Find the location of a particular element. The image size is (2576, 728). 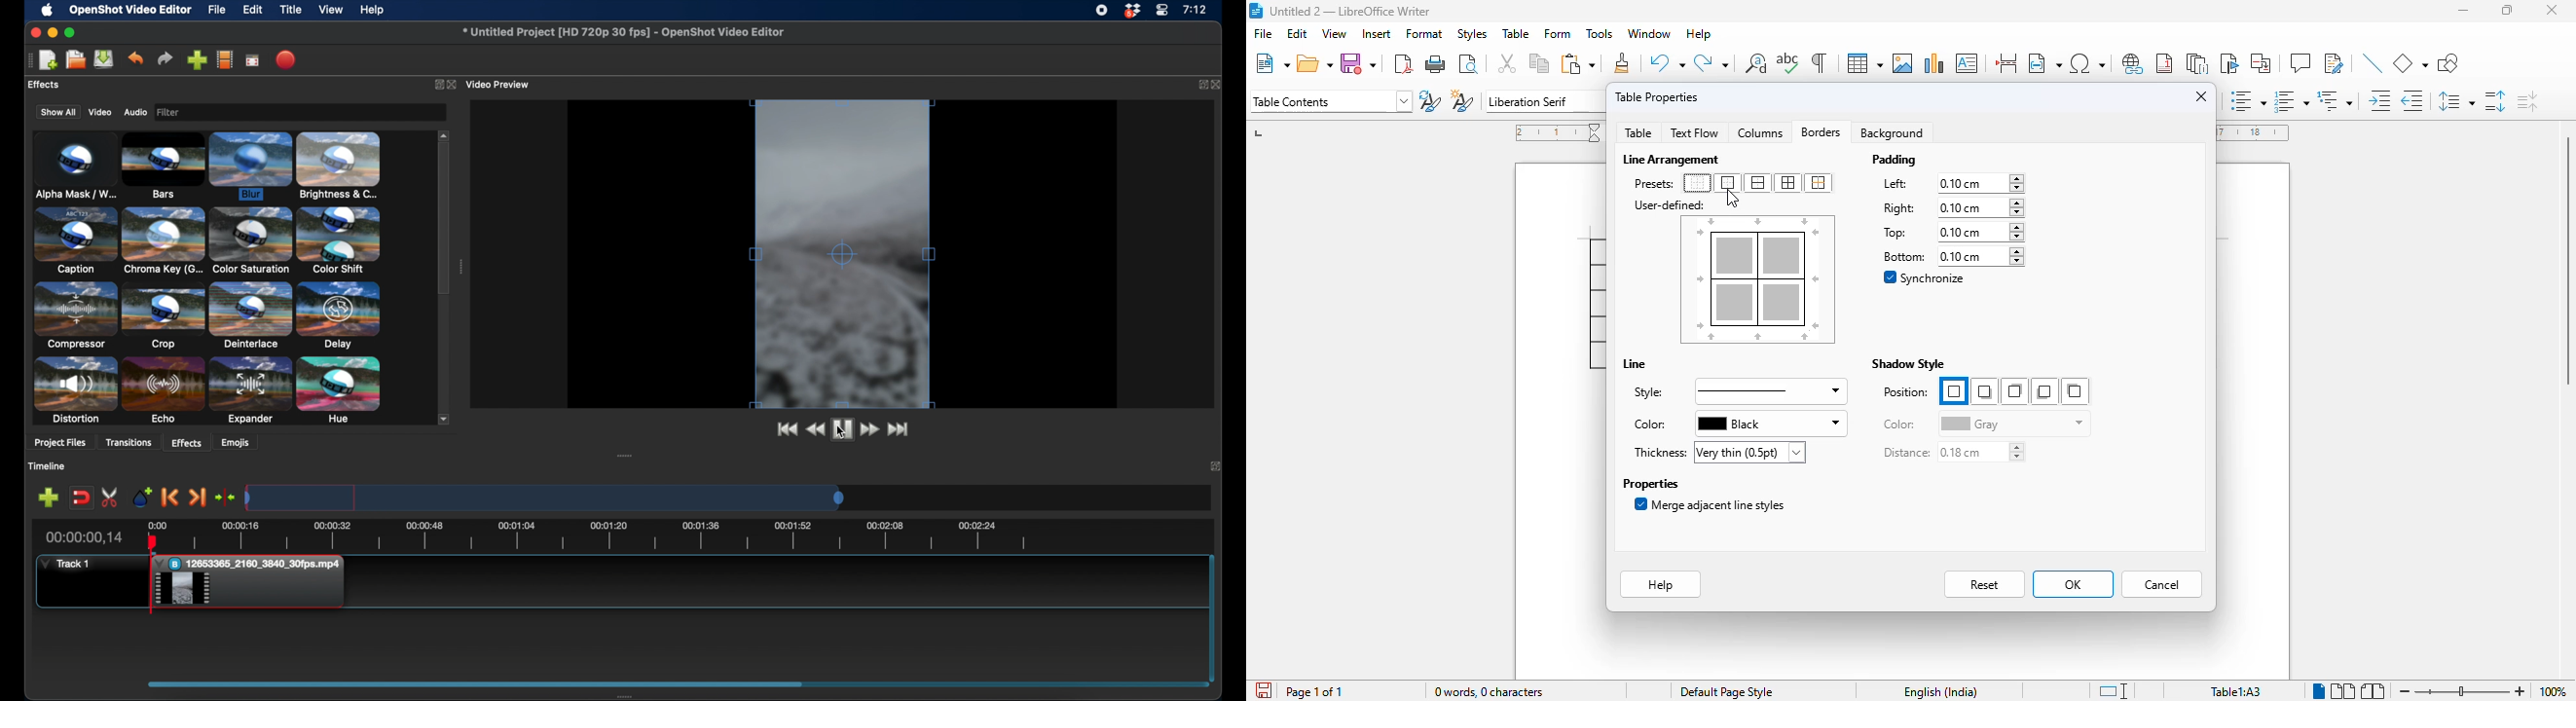

thickness: very thin (0.5pt) is located at coordinates (1717, 452).